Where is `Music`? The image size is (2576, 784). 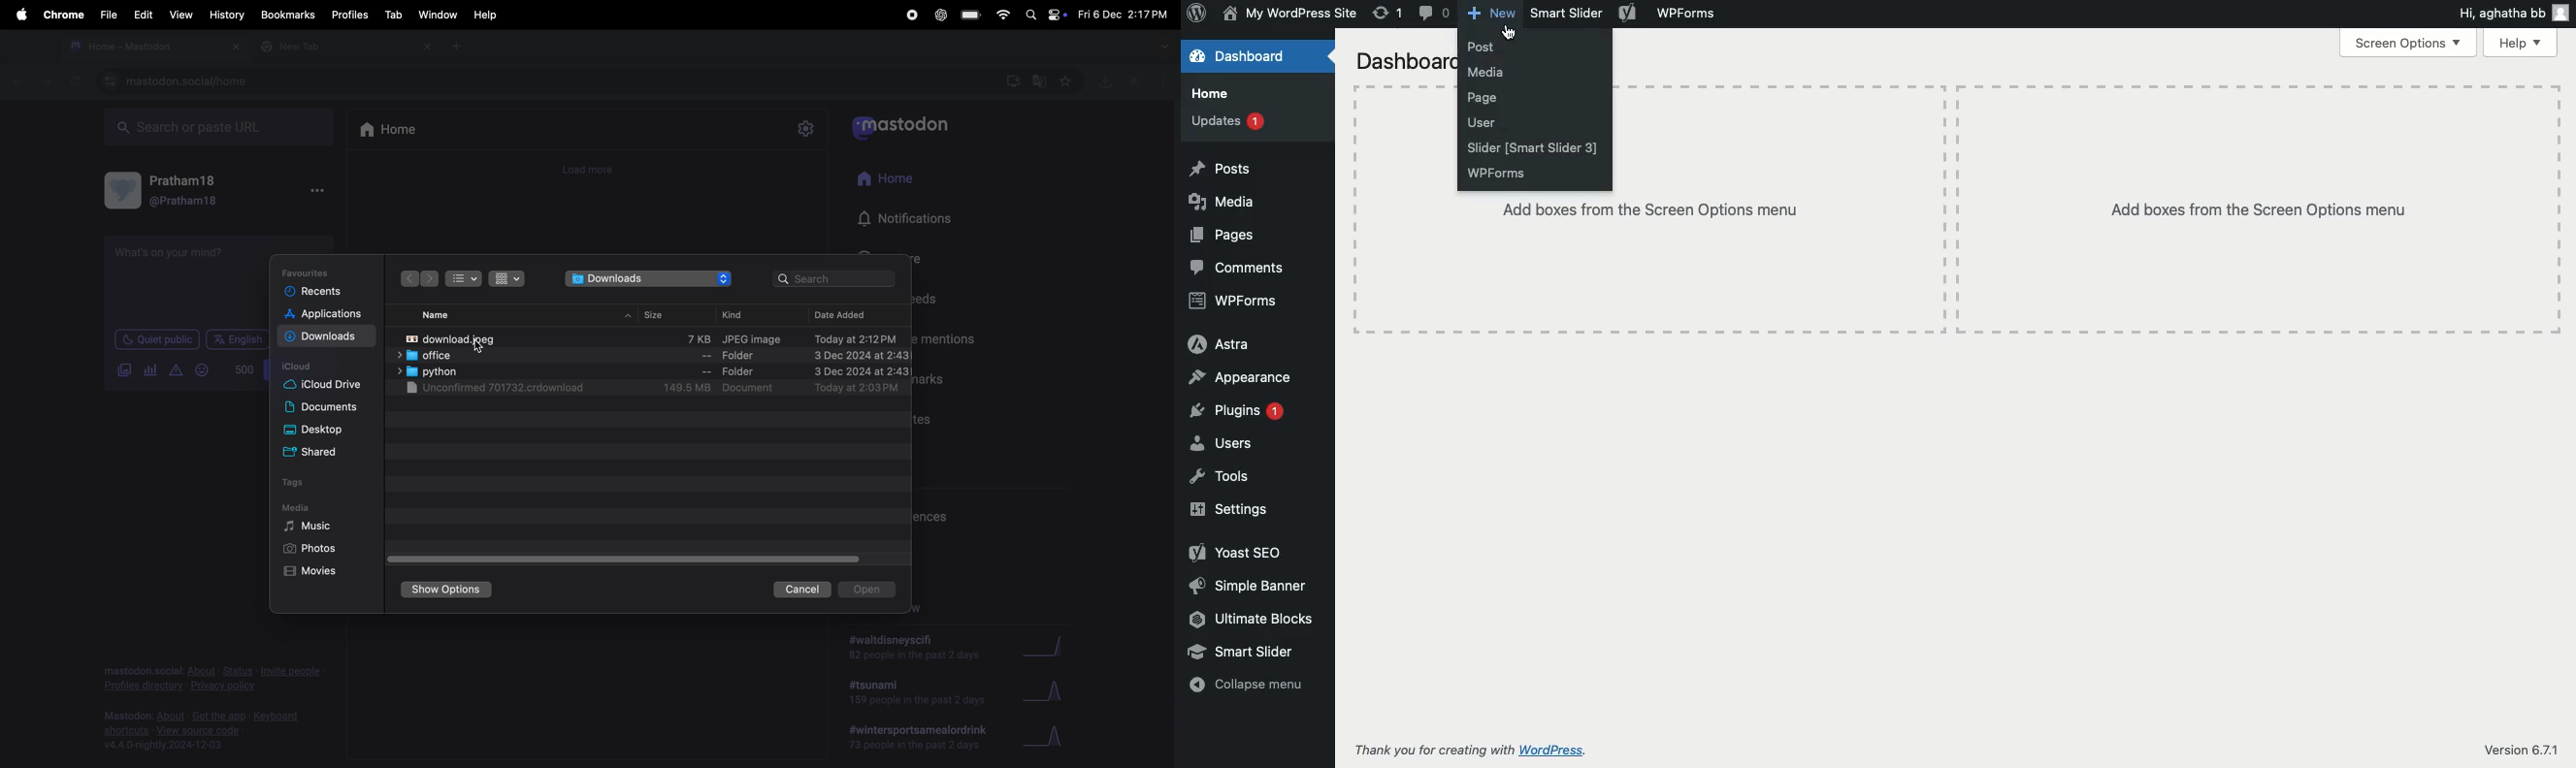 Music is located at coordinates (312, 528).